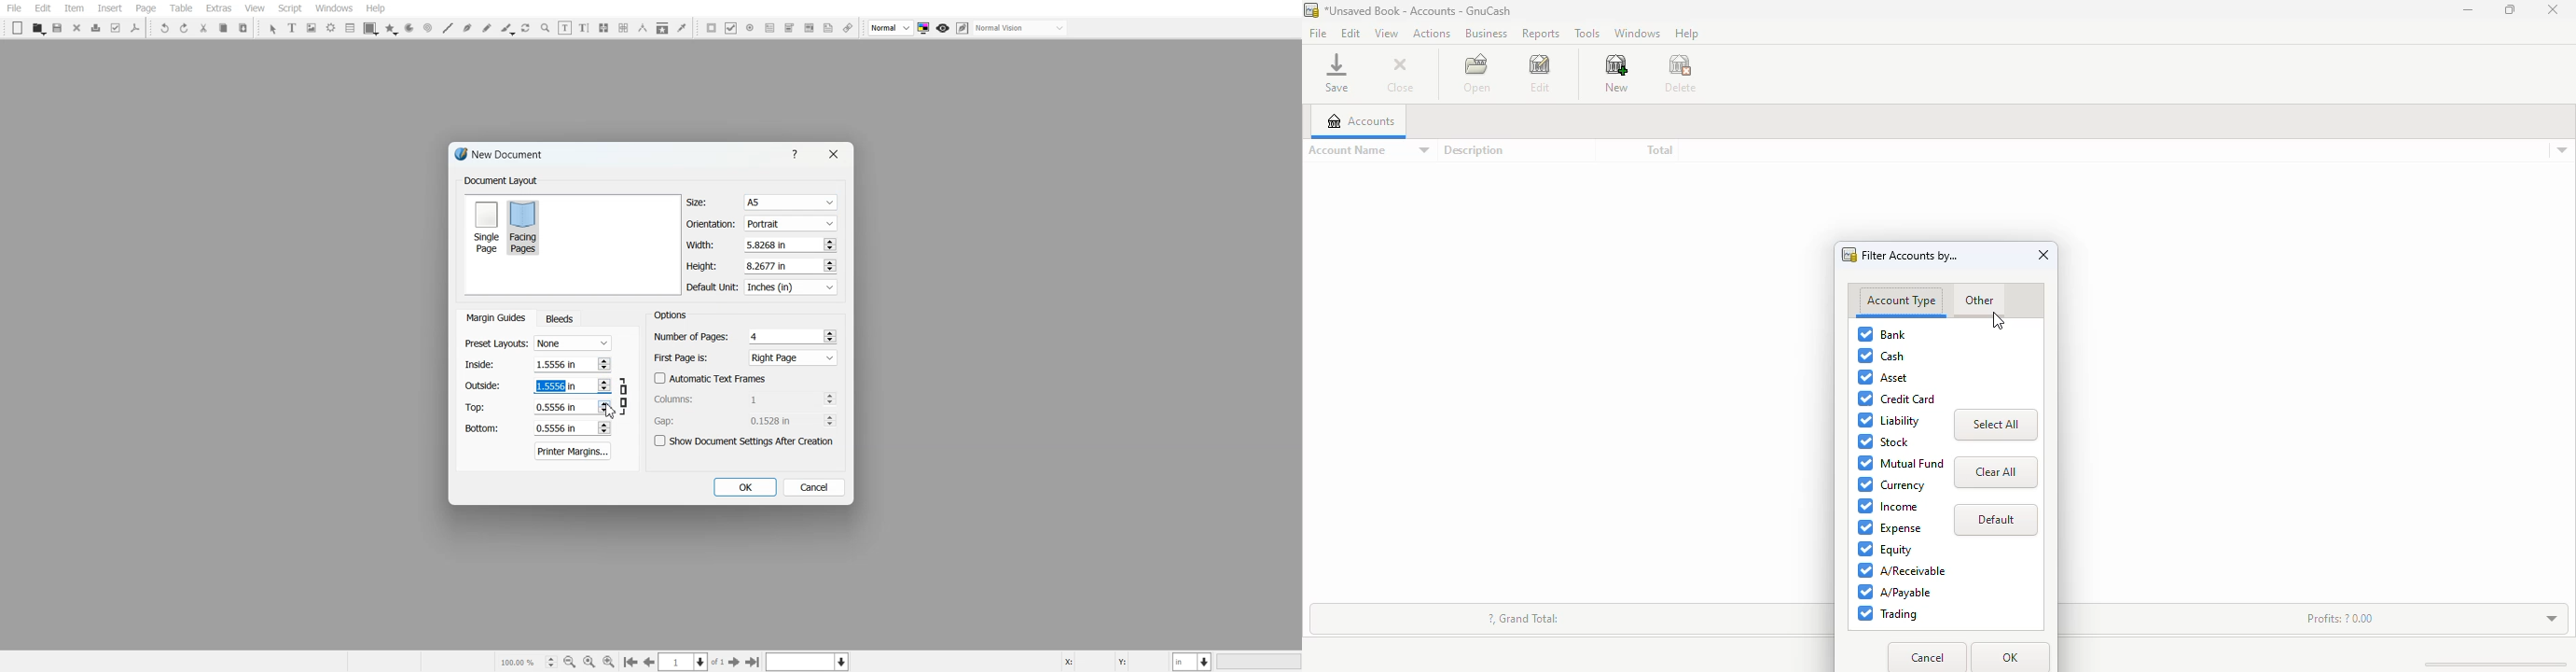  I want to click on Go to the first page, so click(630, 662).